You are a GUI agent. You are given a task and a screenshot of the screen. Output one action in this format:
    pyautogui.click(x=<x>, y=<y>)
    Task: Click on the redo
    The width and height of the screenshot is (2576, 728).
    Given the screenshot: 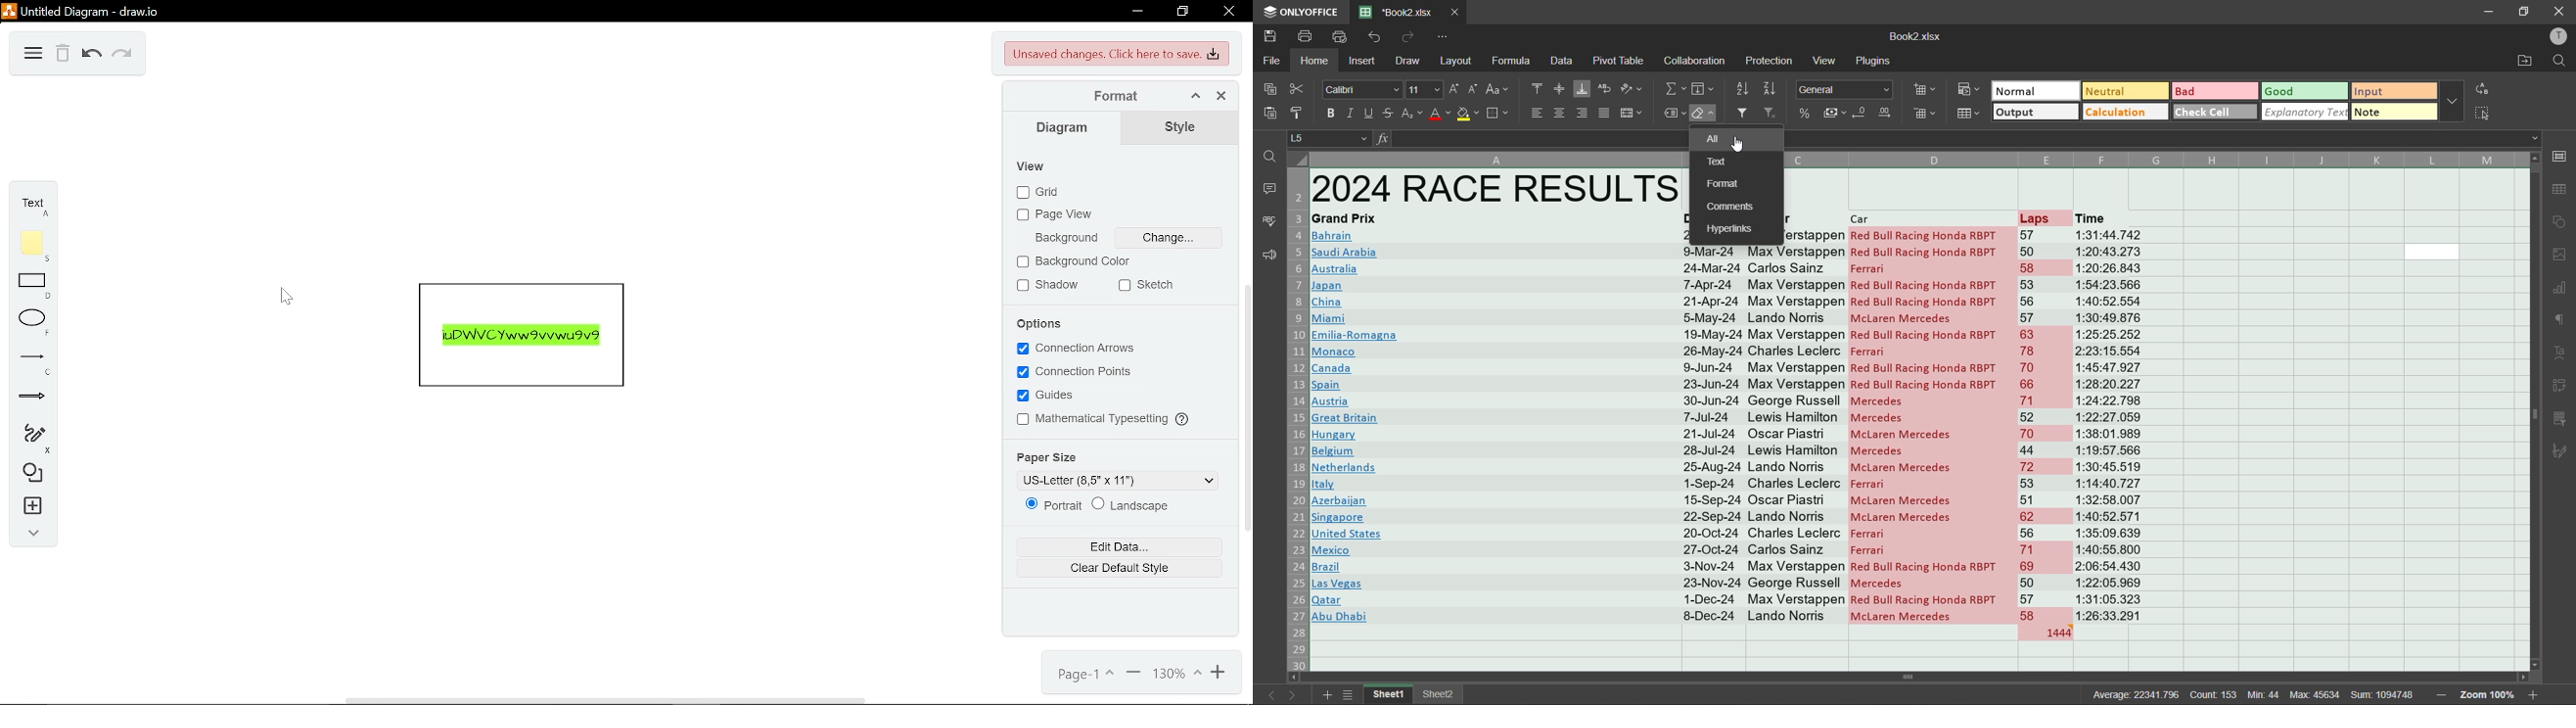 What is the action you would take?
    pyautogui.click(x=121, y=55)
    